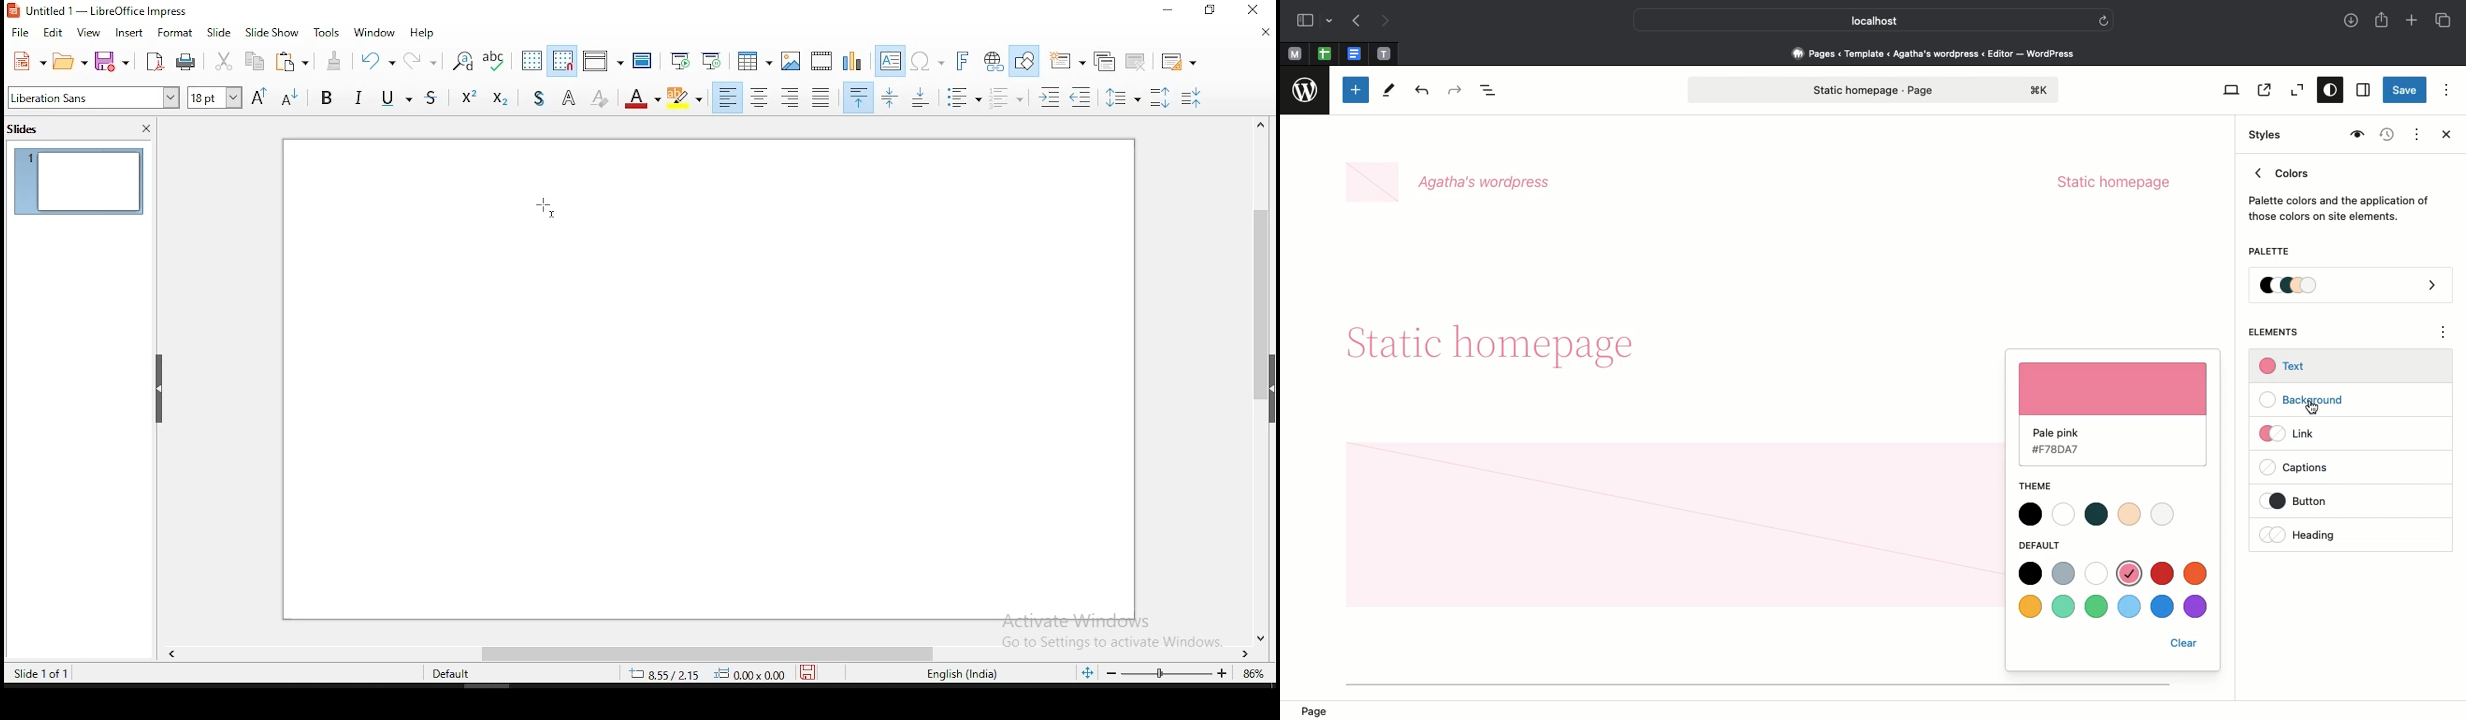 Image resolution: width=2492 pixels, height=728 pixels. I want to click on cut, so click(224, 61).